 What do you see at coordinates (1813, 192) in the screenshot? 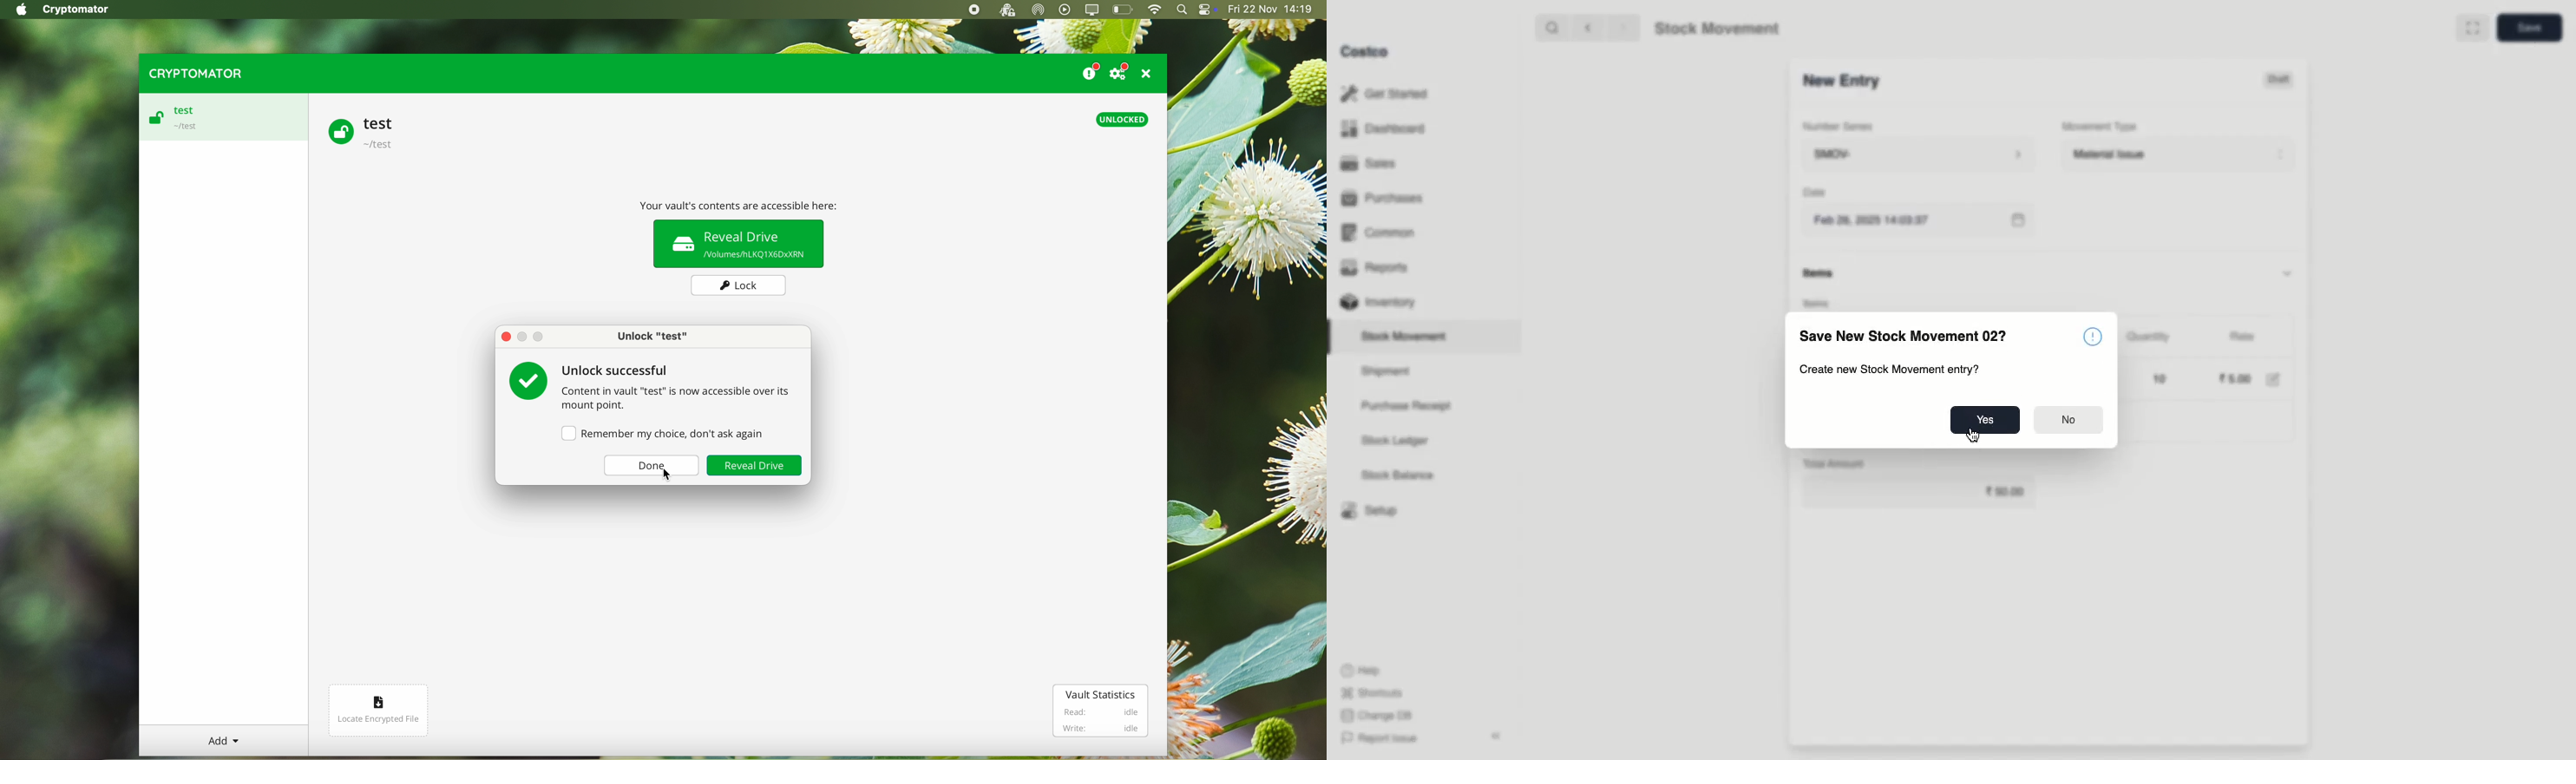
I see `Date` at bounding box center [1813, 192].